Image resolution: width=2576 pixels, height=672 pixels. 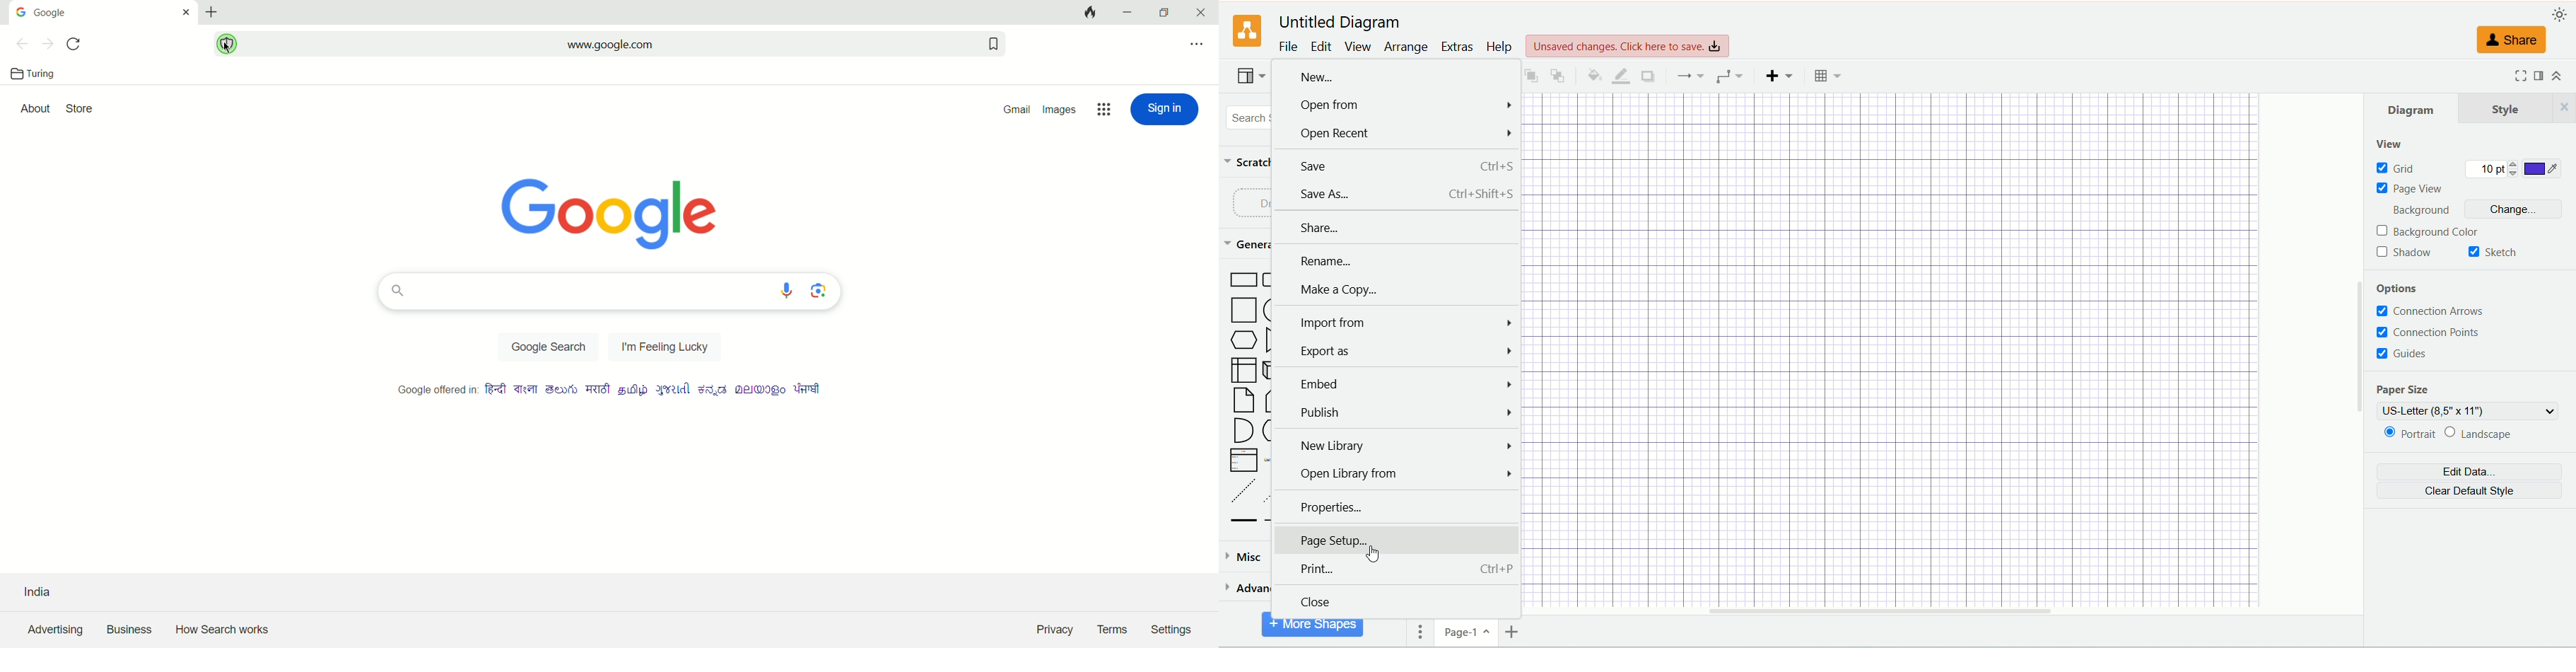 What do you see at coordinates (2517, 76) in the screenshot?
I see `fullscreen` at bounding box center [2517, 76].